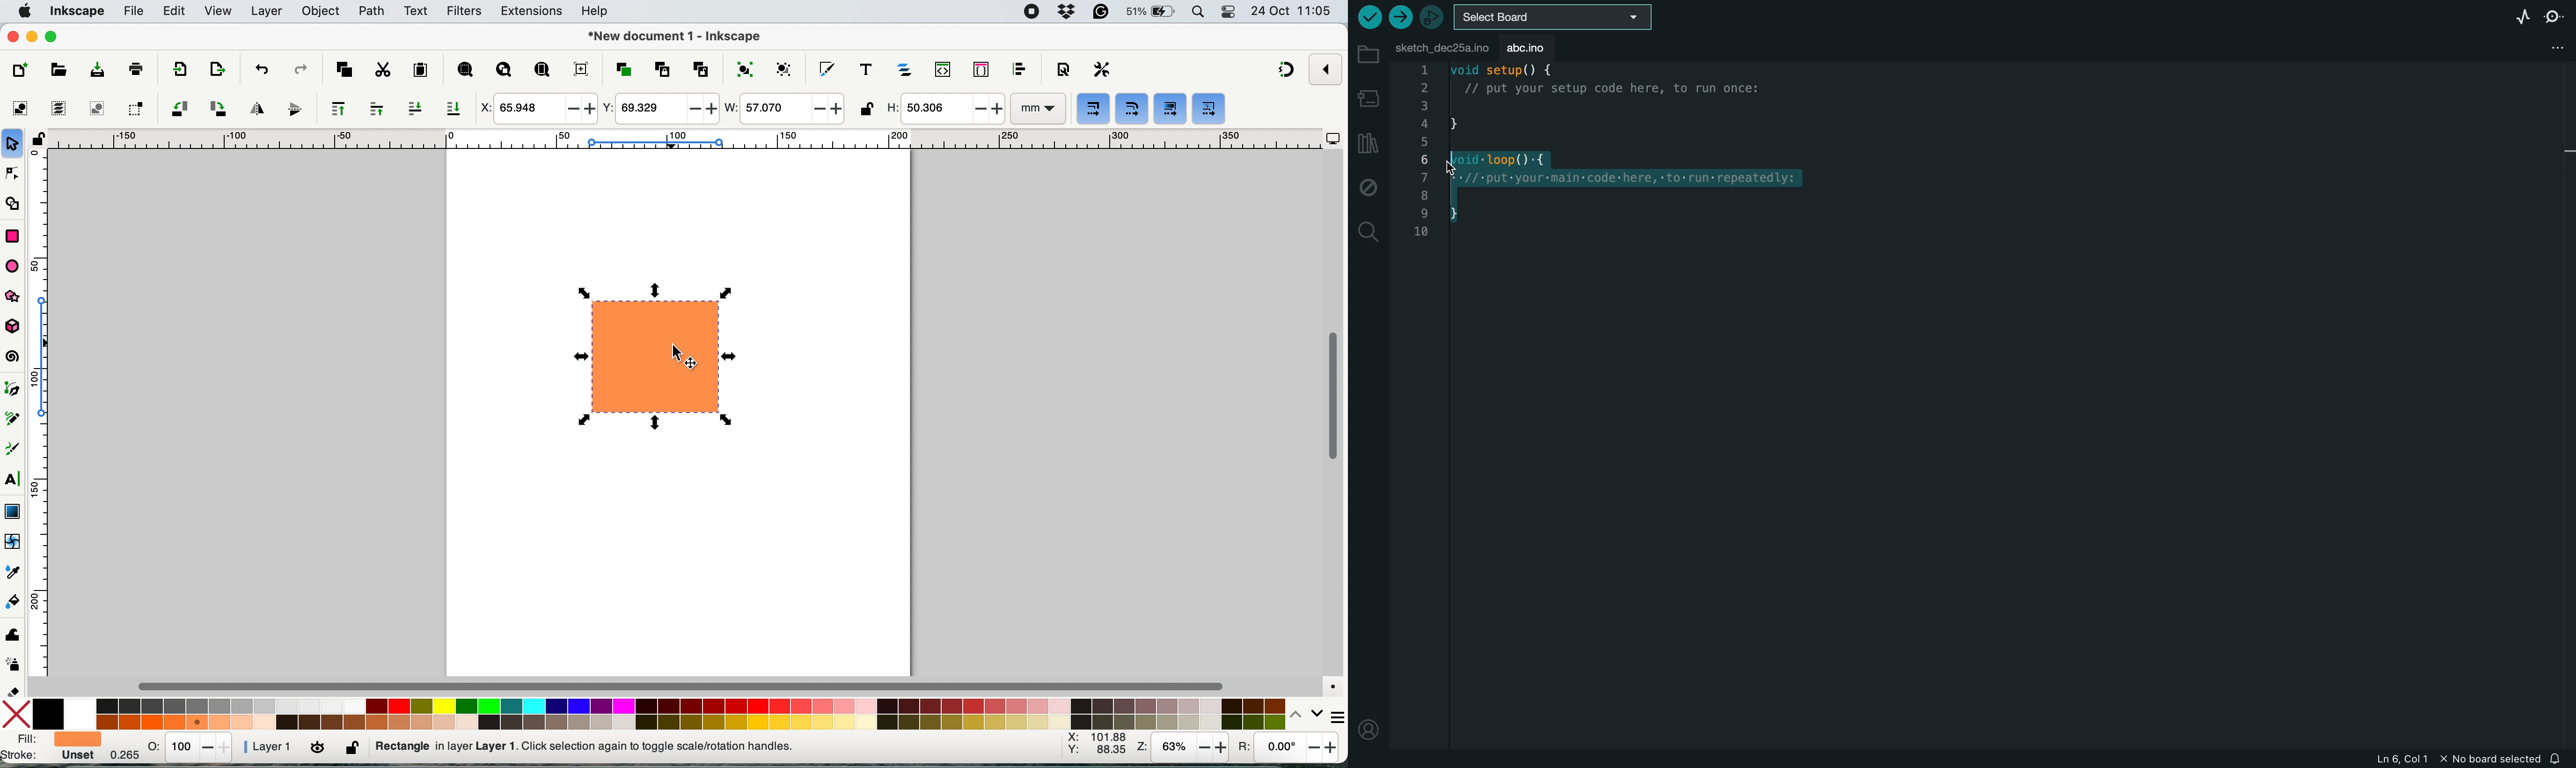  What do you see at coordinates (622, 70) in the screenshot?
I see `duplicate` at bounding box center [622, 70].